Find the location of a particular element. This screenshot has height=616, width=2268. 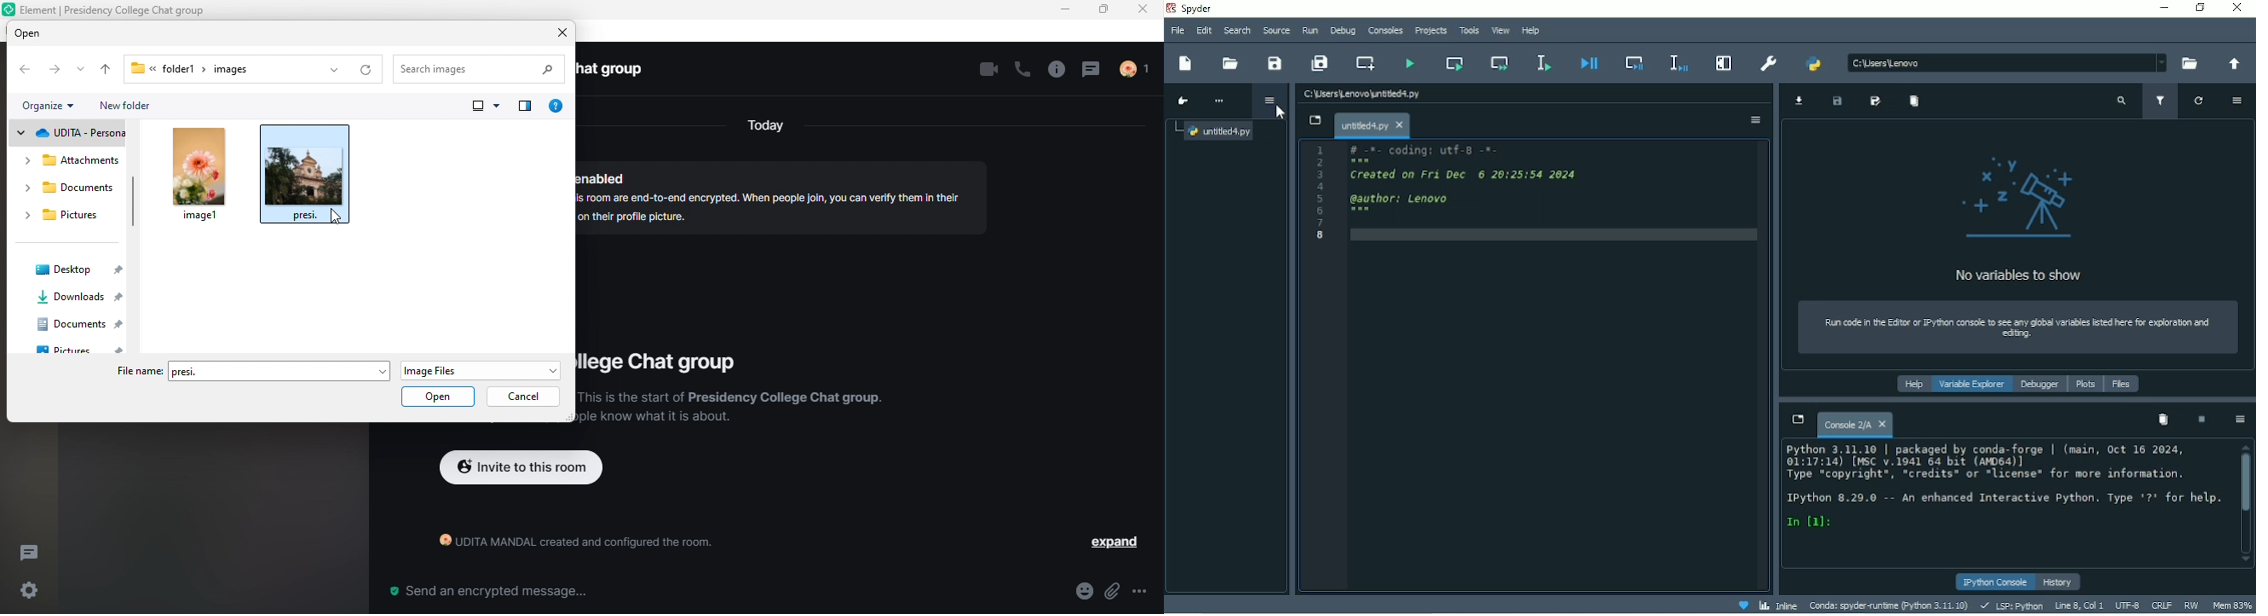

people is located at coordinates (1143, 71).